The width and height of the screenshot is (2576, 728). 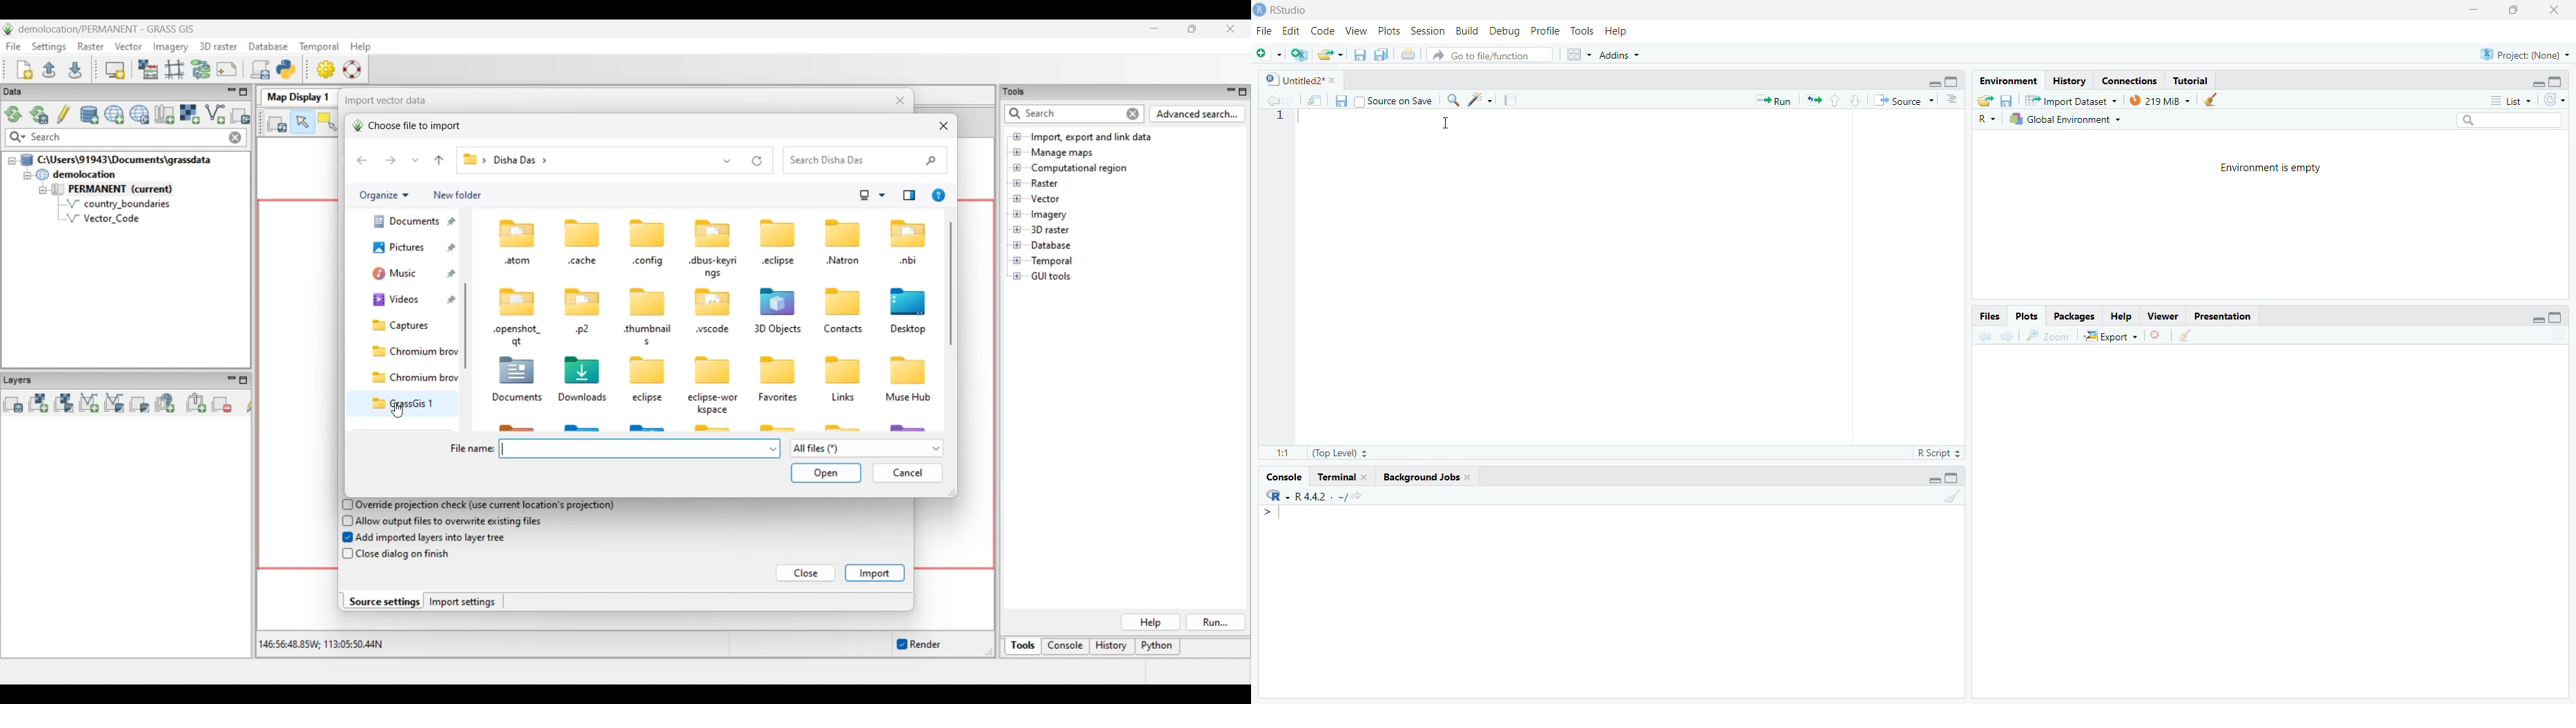 What do you see at coordinates (1546, 30) in the screenshot?
I see `Profile` at bounding box center [1546, 30].